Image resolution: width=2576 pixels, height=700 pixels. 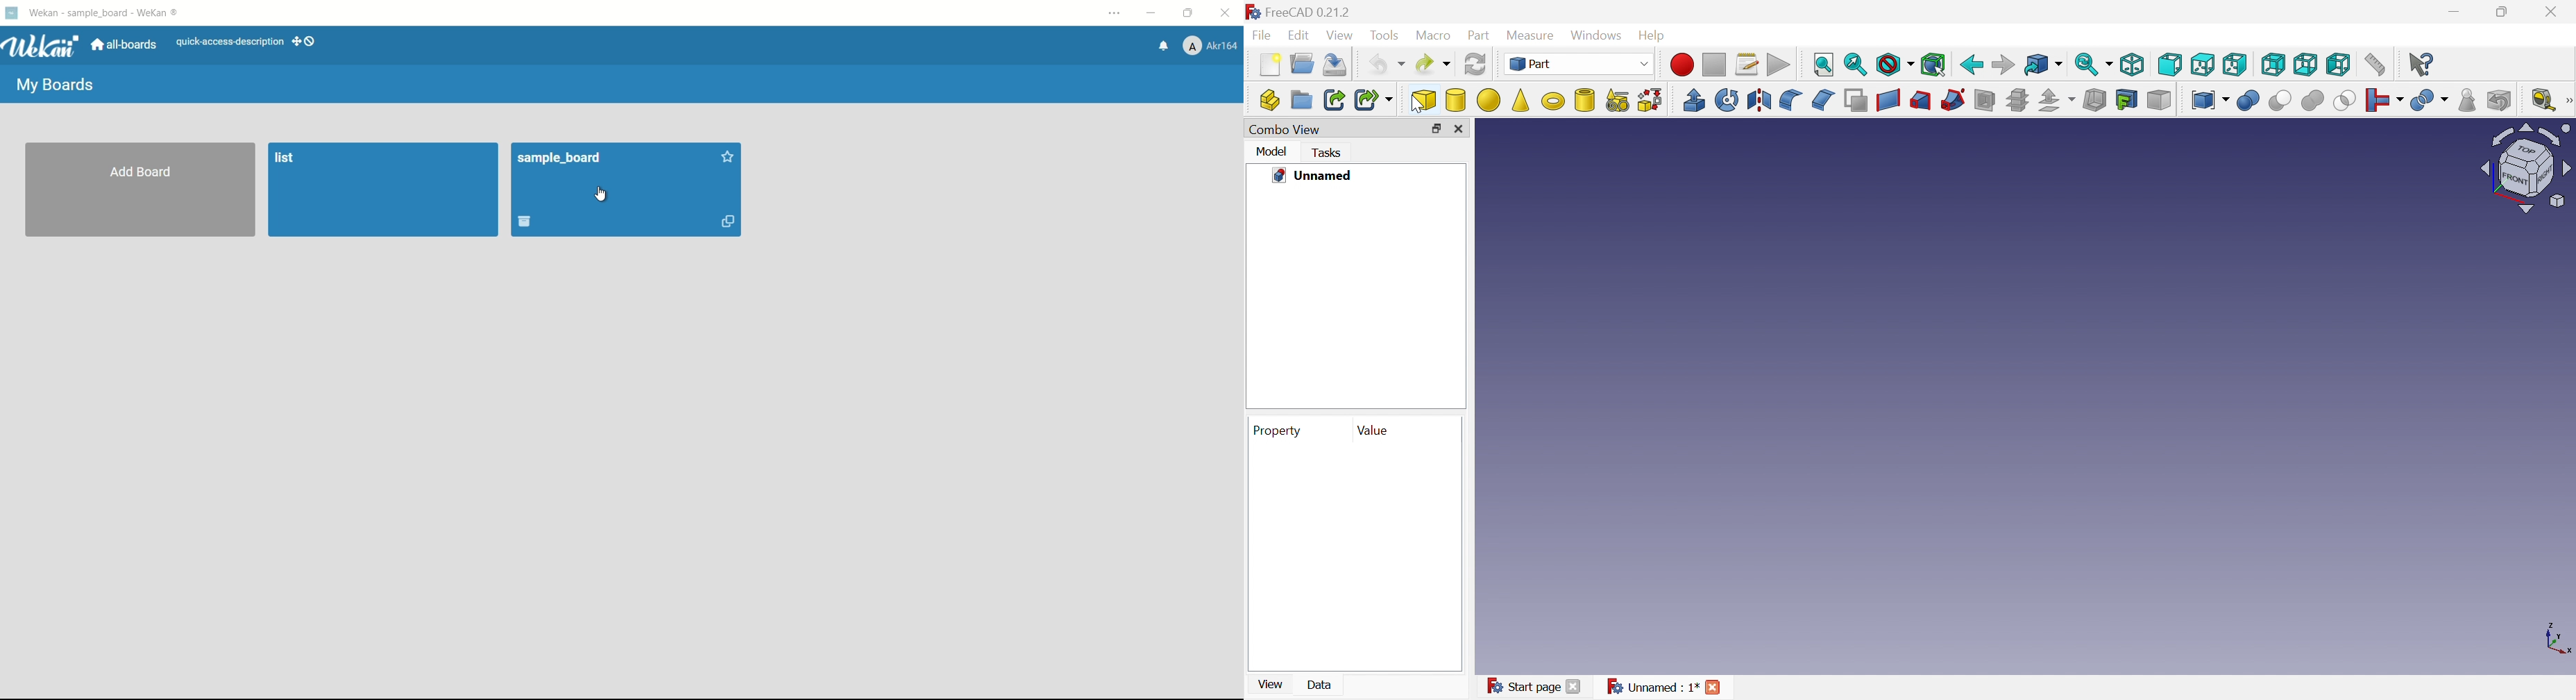 What do you see at coordinates (1895, 65) in the screenshot?
I see `Draw style` at bounding box center [1895, 65].